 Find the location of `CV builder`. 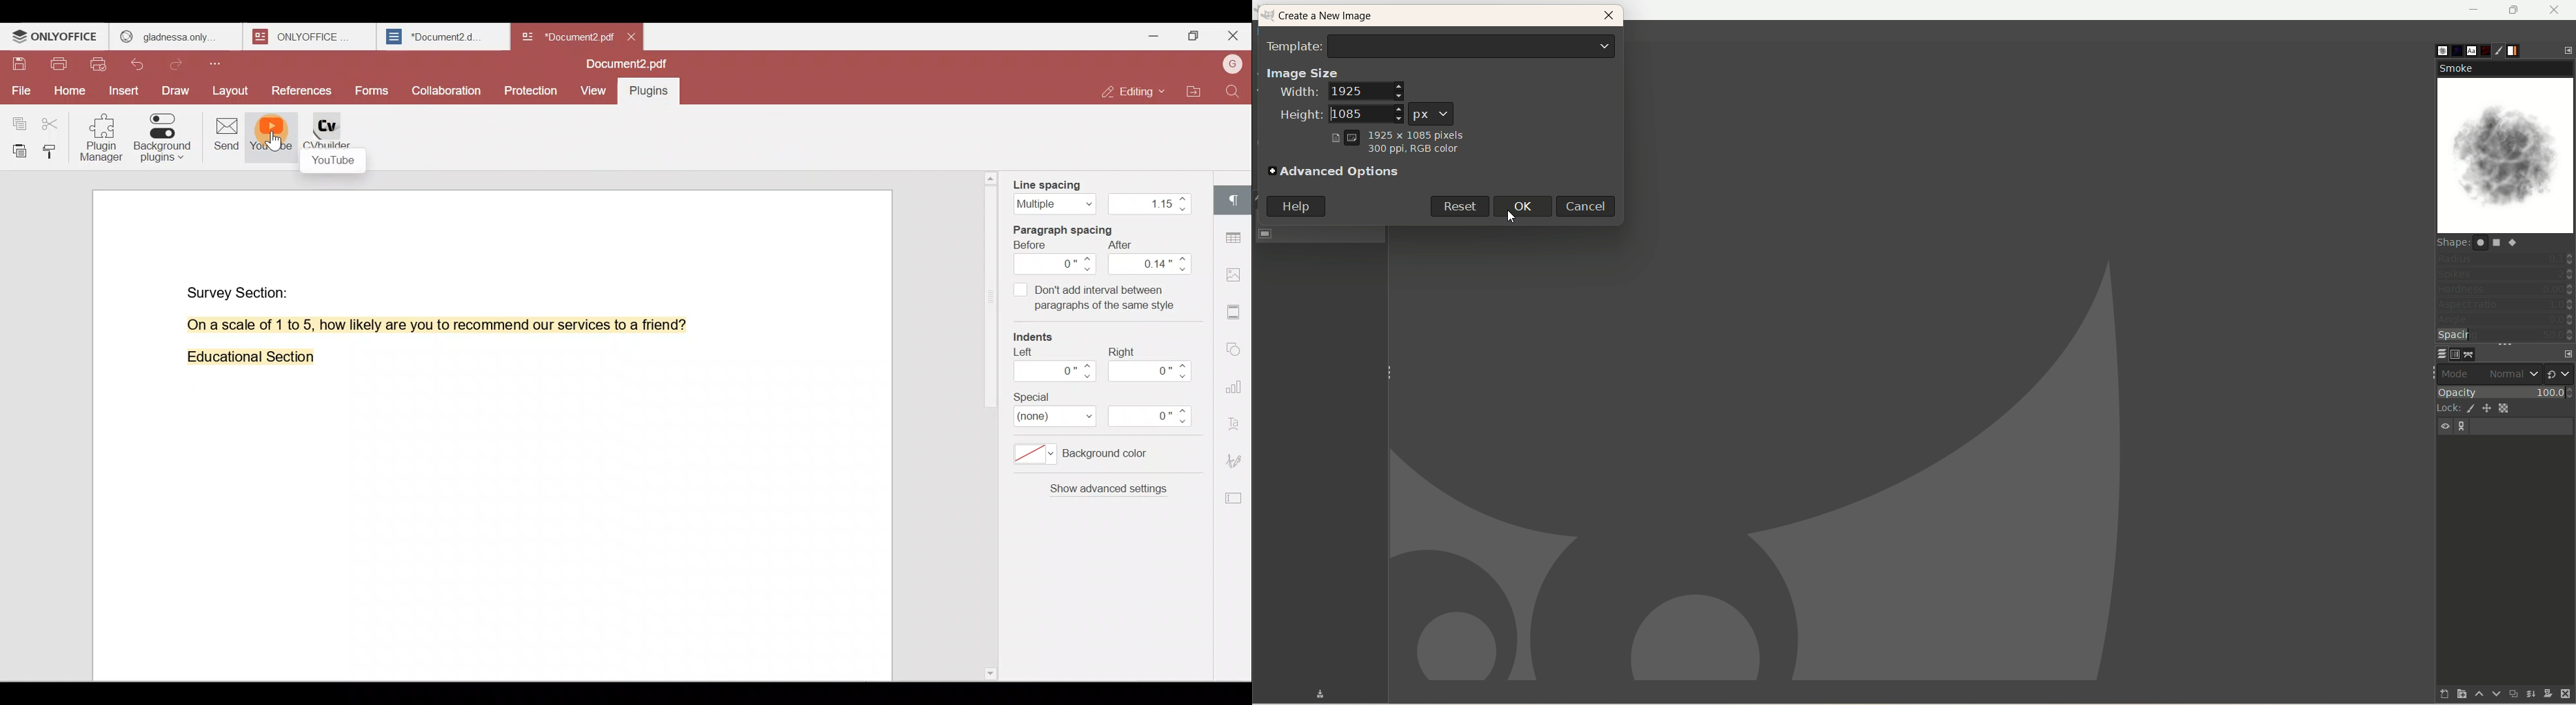

CV builder is located at coordinates (335, 141).